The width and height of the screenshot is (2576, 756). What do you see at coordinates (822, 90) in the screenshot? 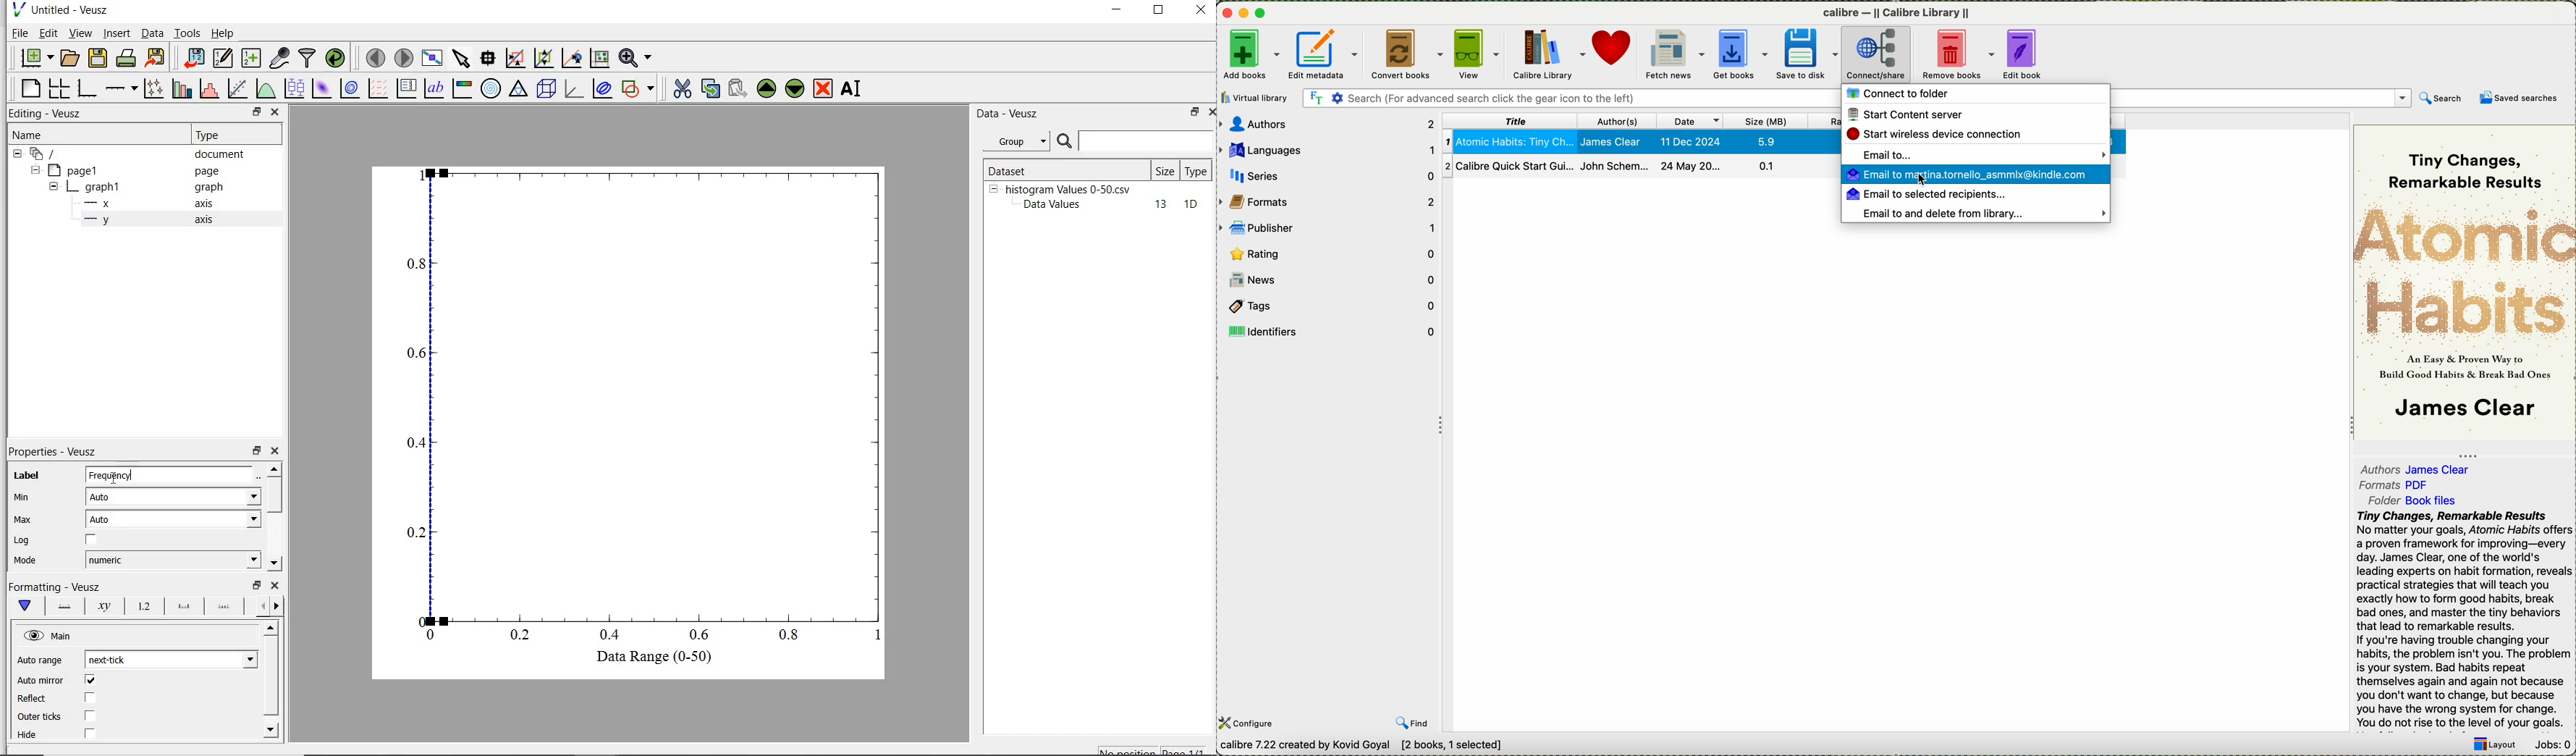
I see `remove the selected widget` at bounding box center [822, 90].